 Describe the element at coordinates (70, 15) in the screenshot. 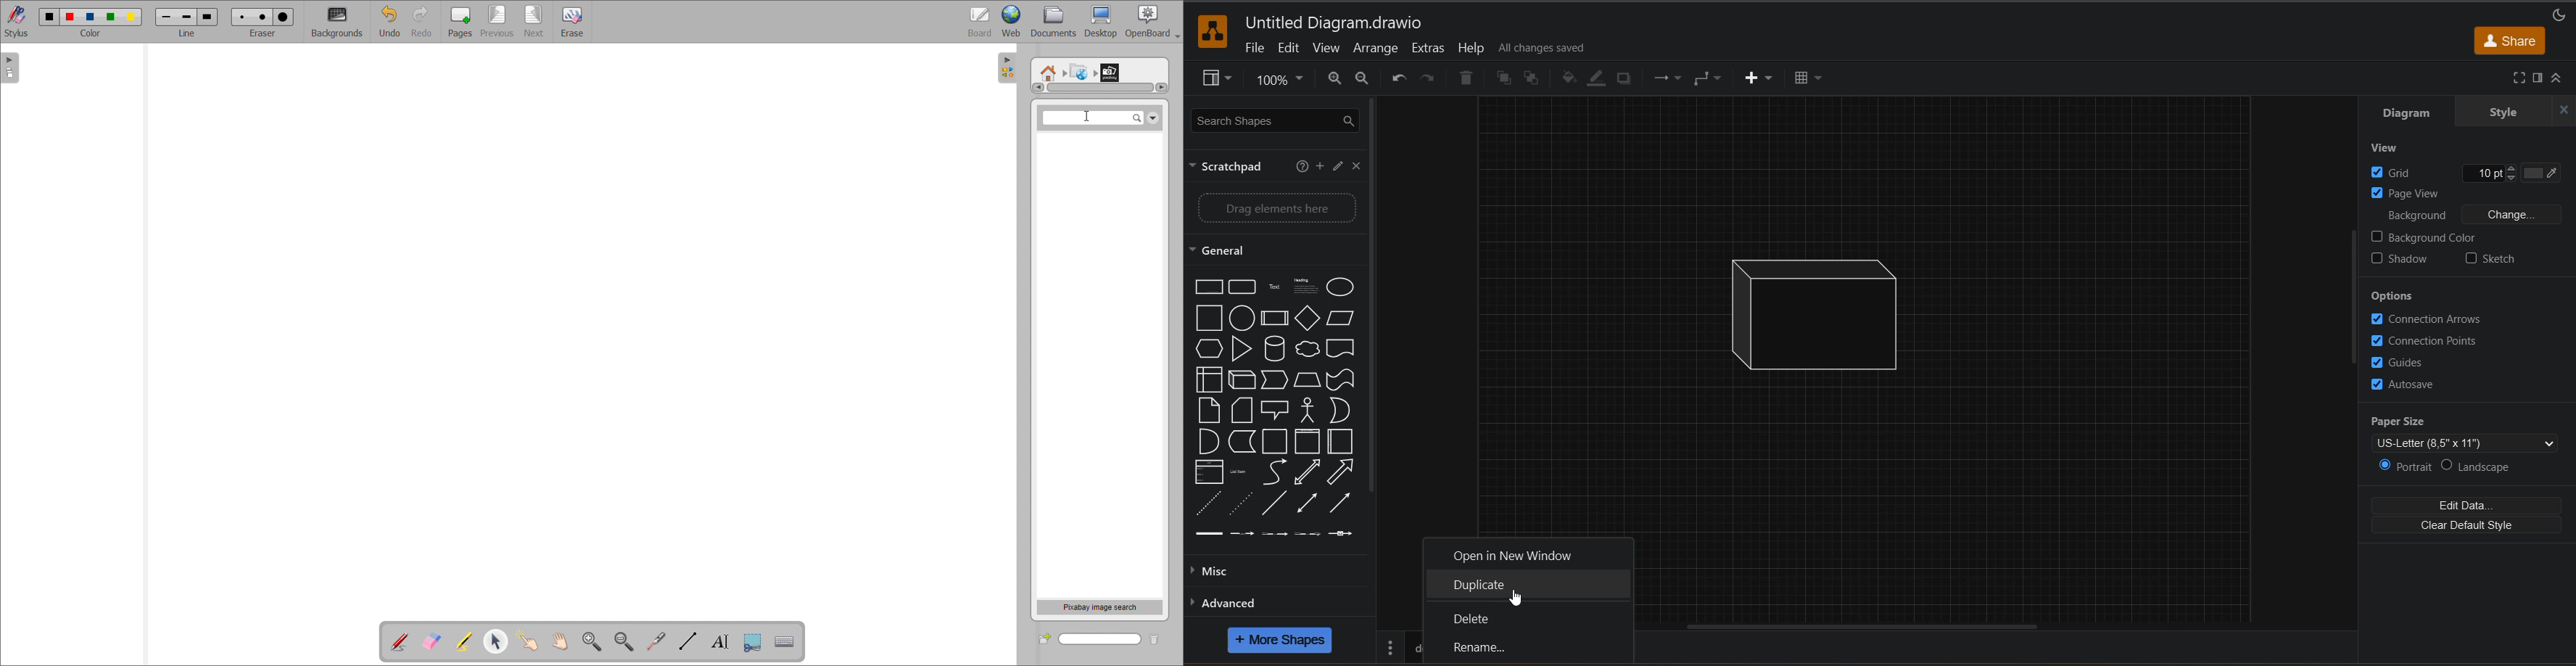

I see `Color 2` at that location.